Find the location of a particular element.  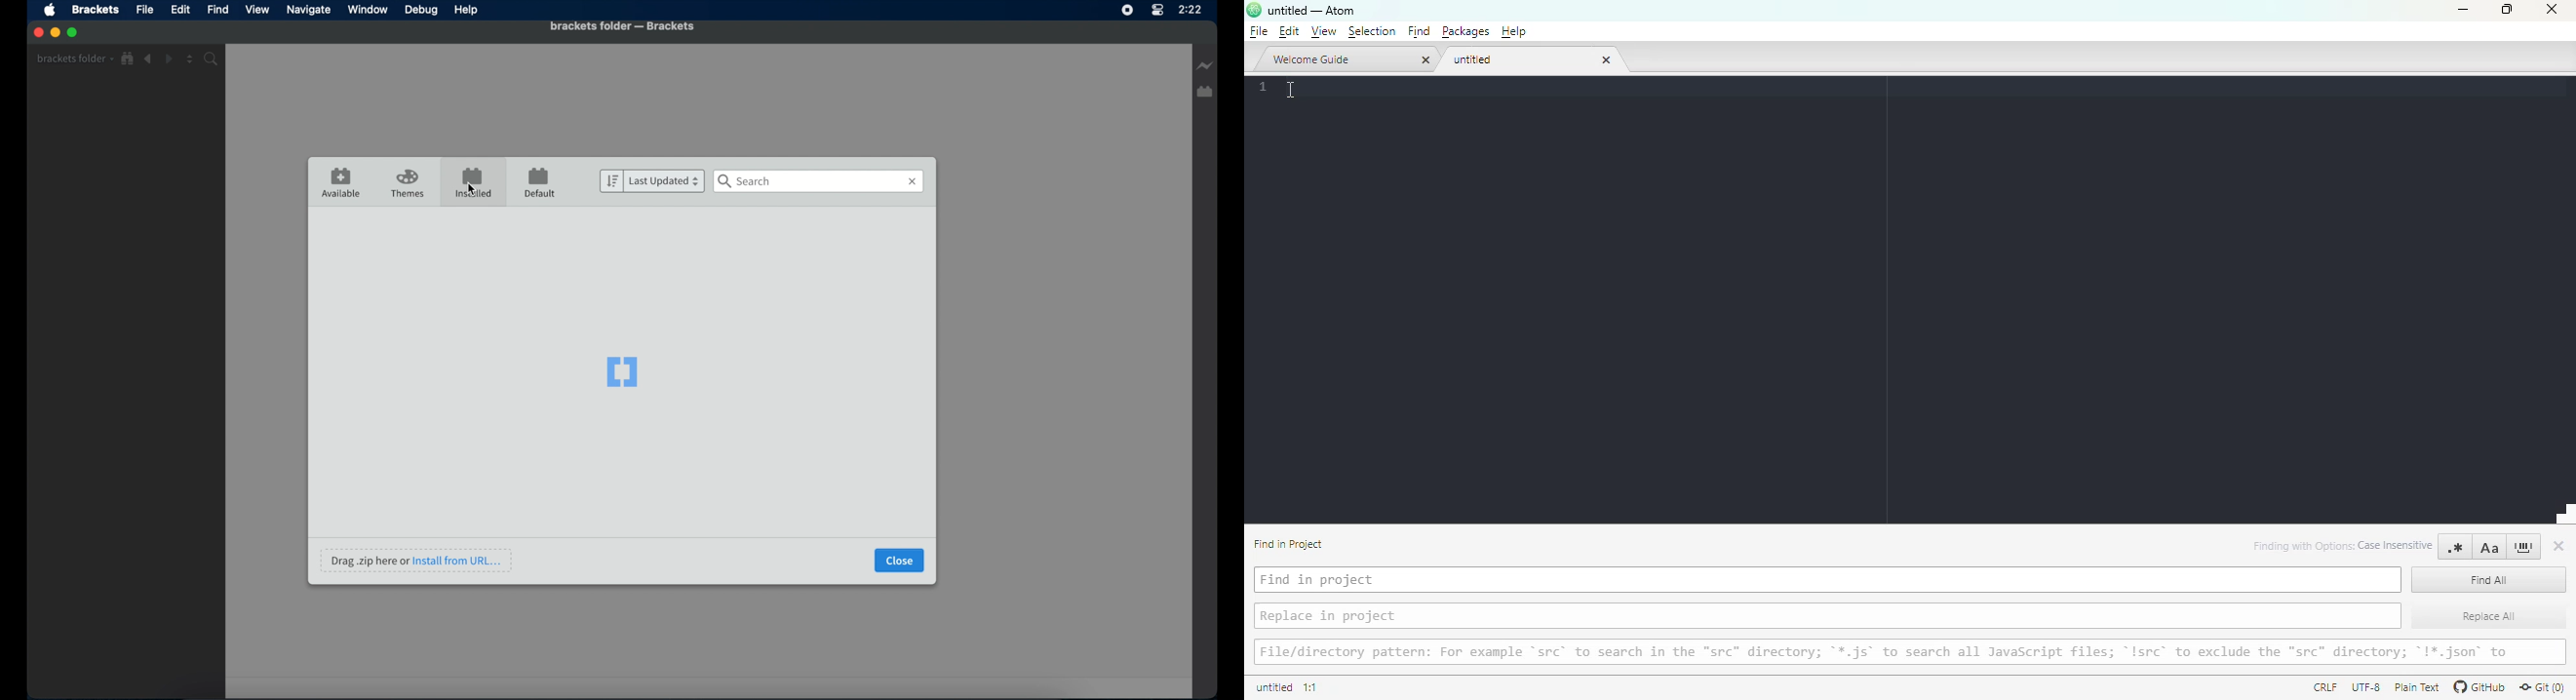

brackets logo is located at coordinates (624, 371).